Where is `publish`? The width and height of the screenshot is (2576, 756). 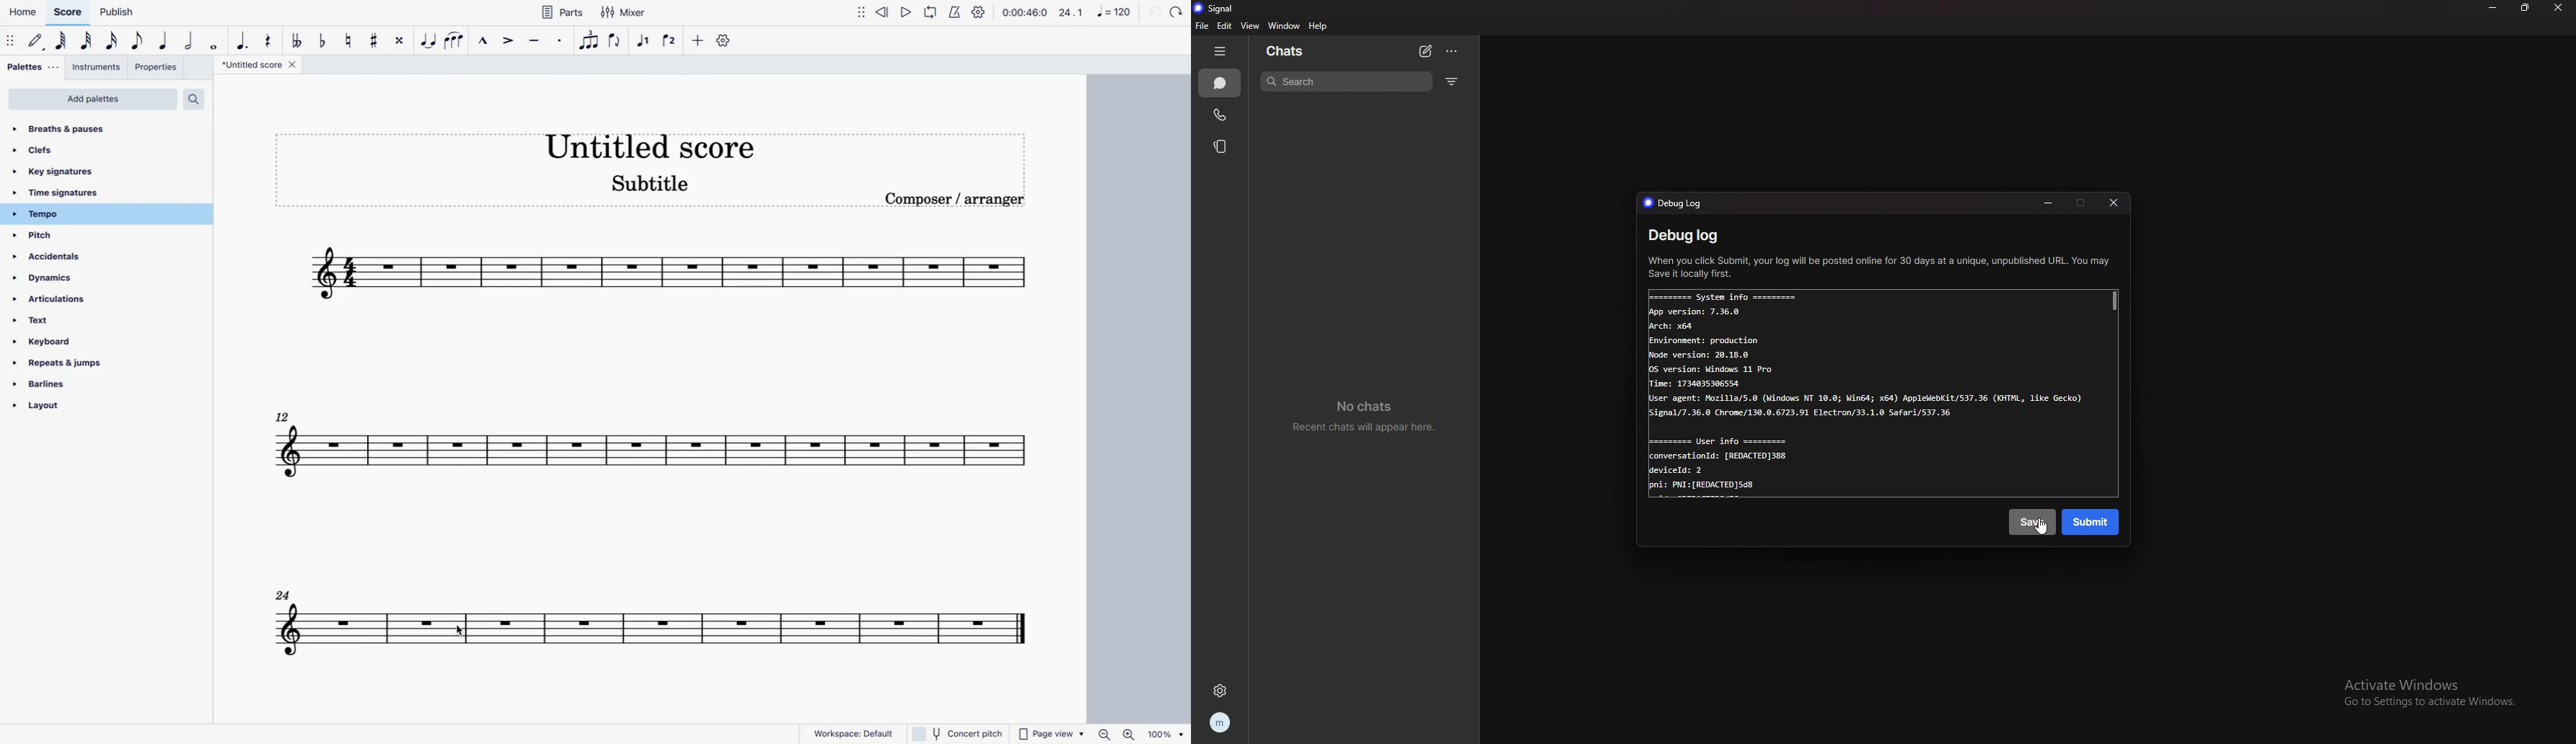
publish is located at coordinates (114, 15).